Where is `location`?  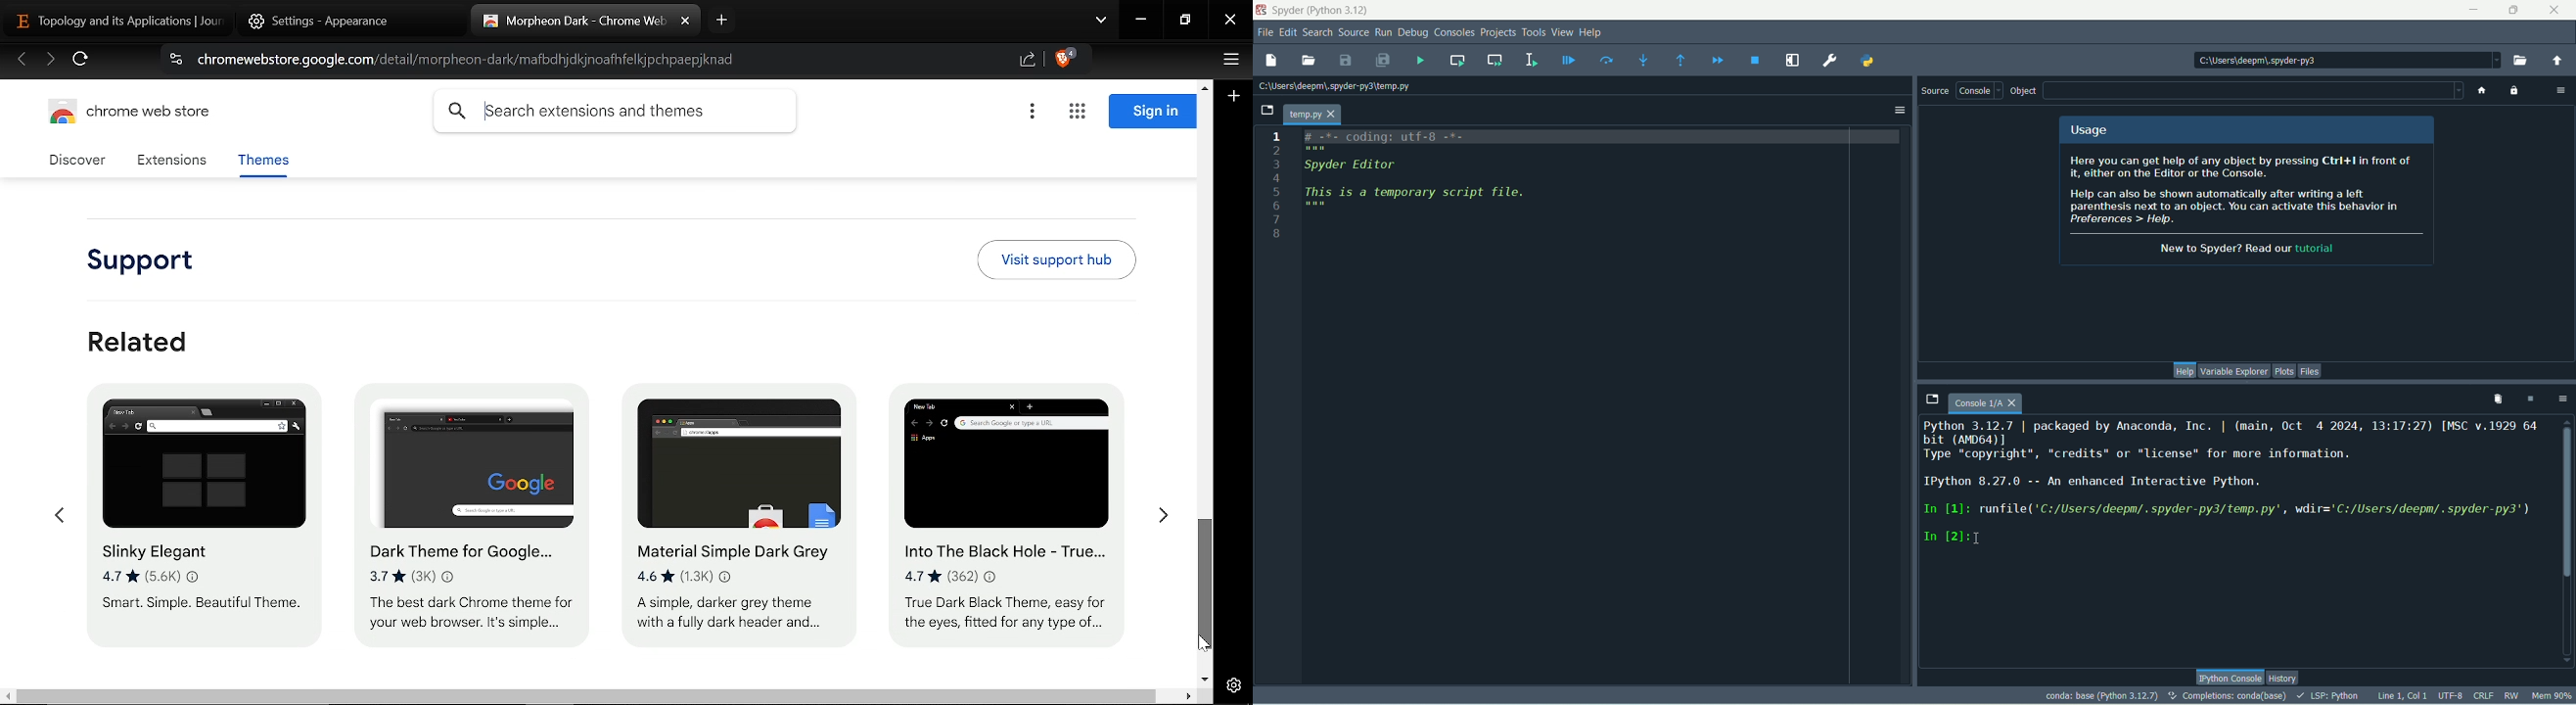
location is located at coordinates (1339, 86).